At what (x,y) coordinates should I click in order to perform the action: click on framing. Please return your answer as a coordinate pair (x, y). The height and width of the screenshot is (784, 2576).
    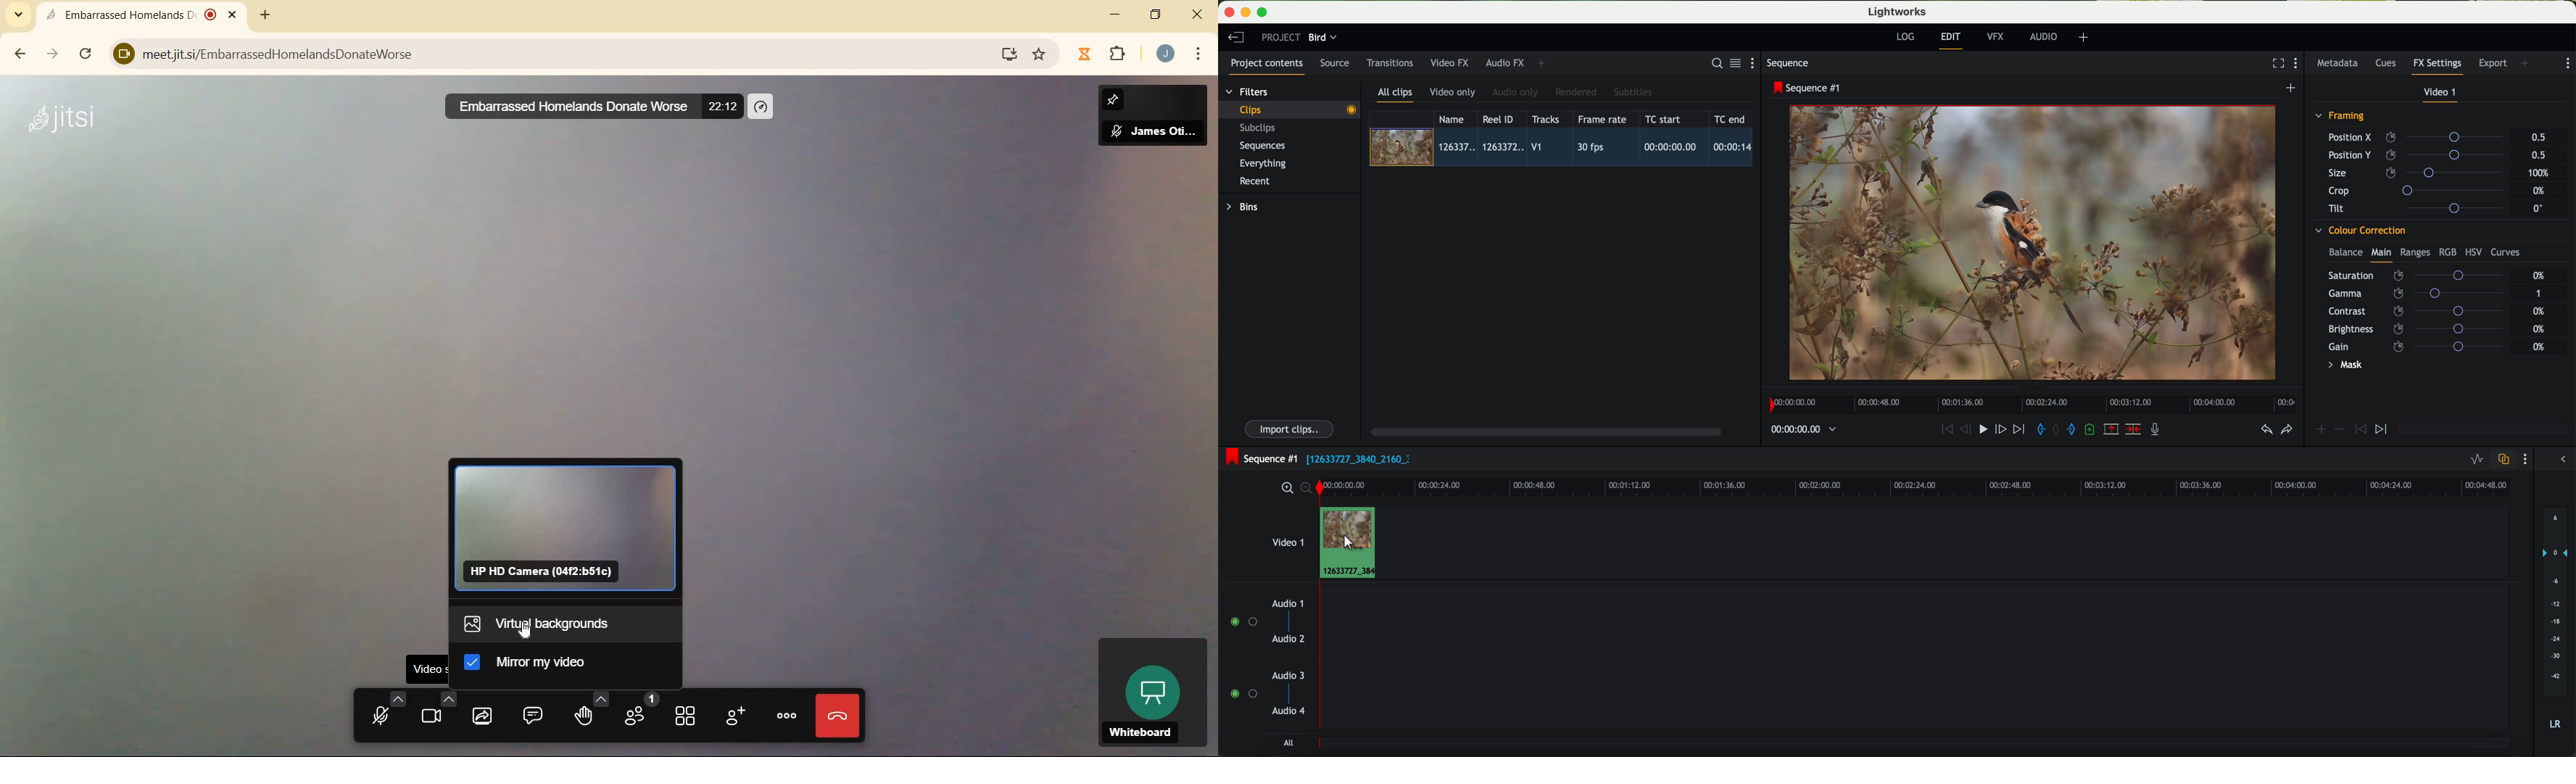
    Looking at the image, I should click on (2340, 117).